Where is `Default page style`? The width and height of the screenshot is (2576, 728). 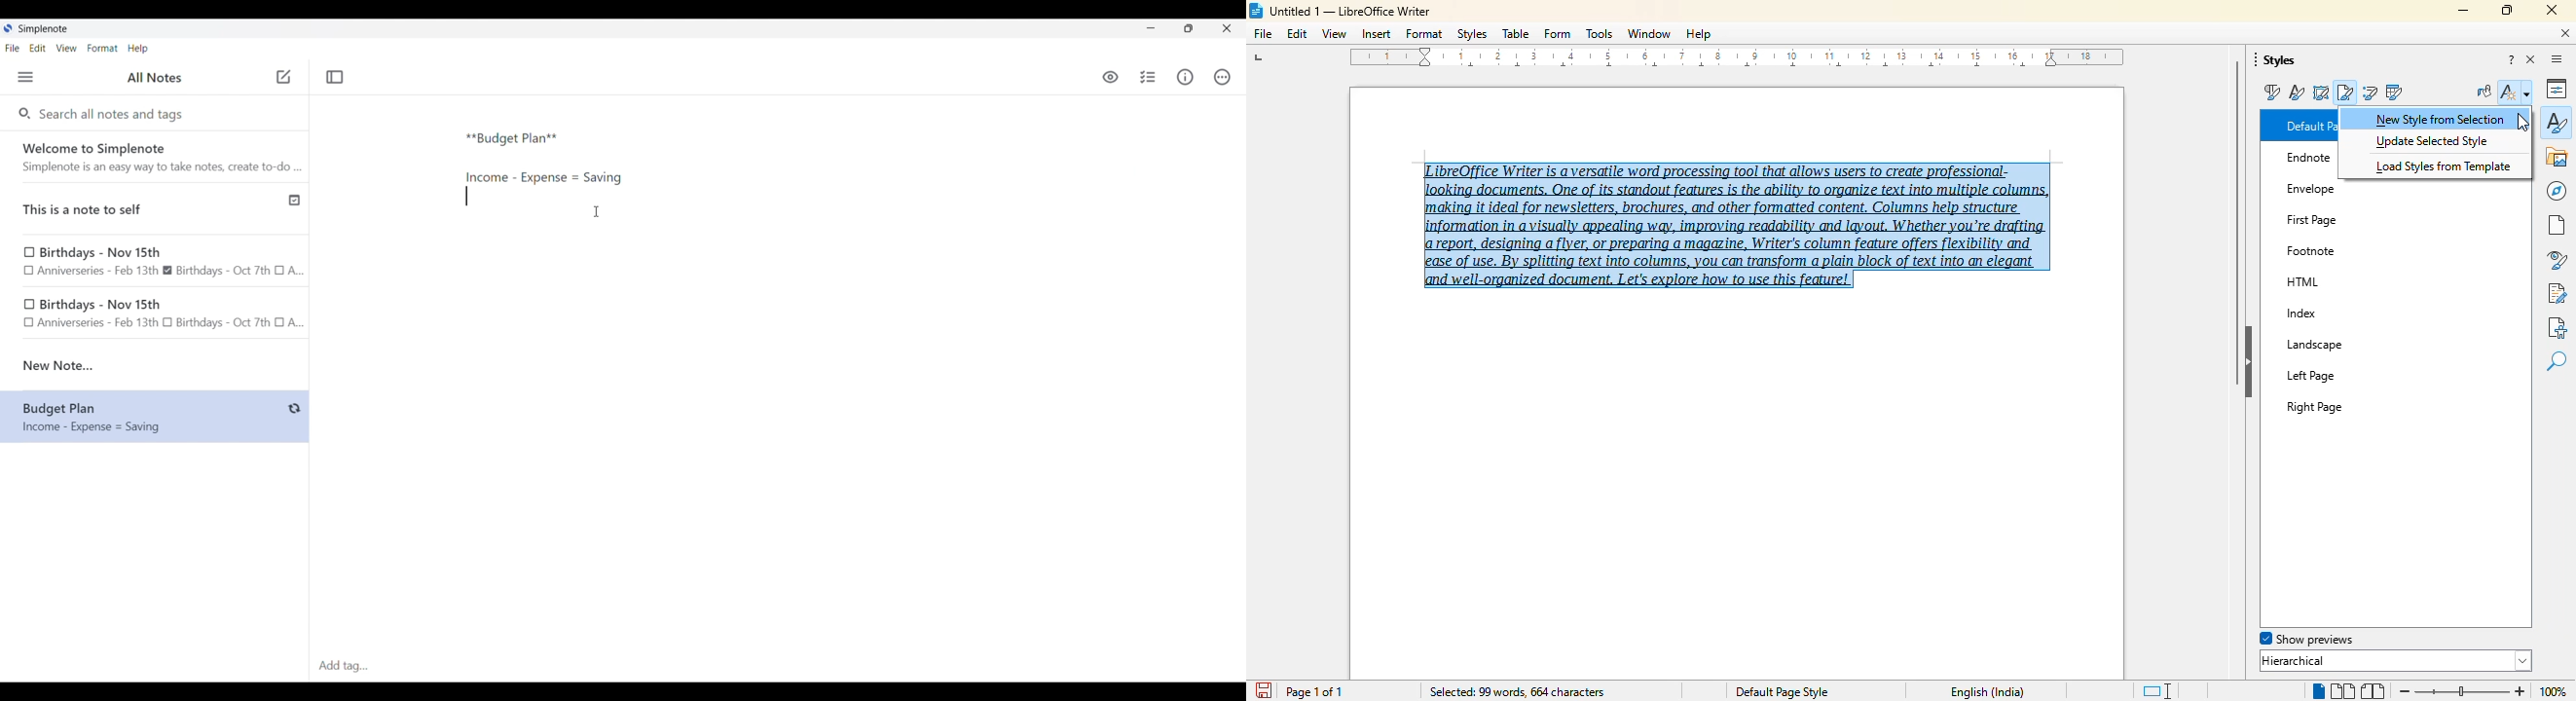
Default page style is located at coordinates (1782, 691).